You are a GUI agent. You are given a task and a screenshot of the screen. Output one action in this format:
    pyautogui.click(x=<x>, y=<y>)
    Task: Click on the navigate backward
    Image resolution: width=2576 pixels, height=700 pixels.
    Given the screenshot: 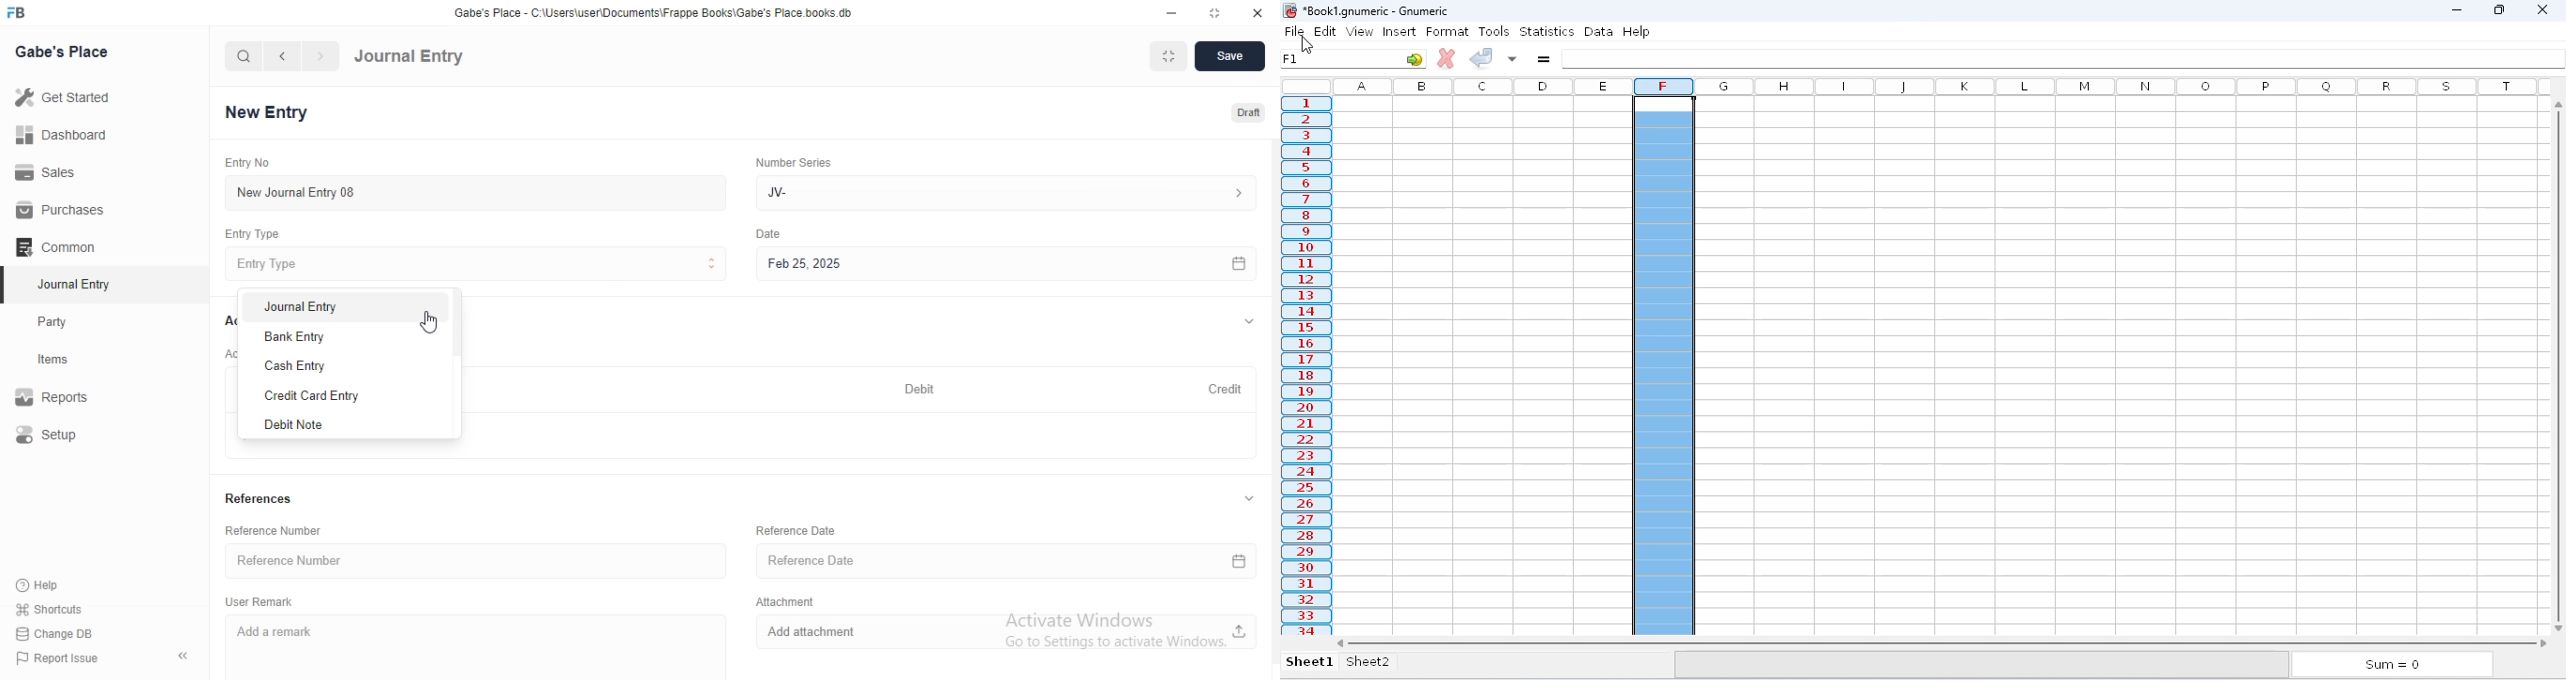 What is the action you would take?
    pyautogui.click(x=285, y=56)
    